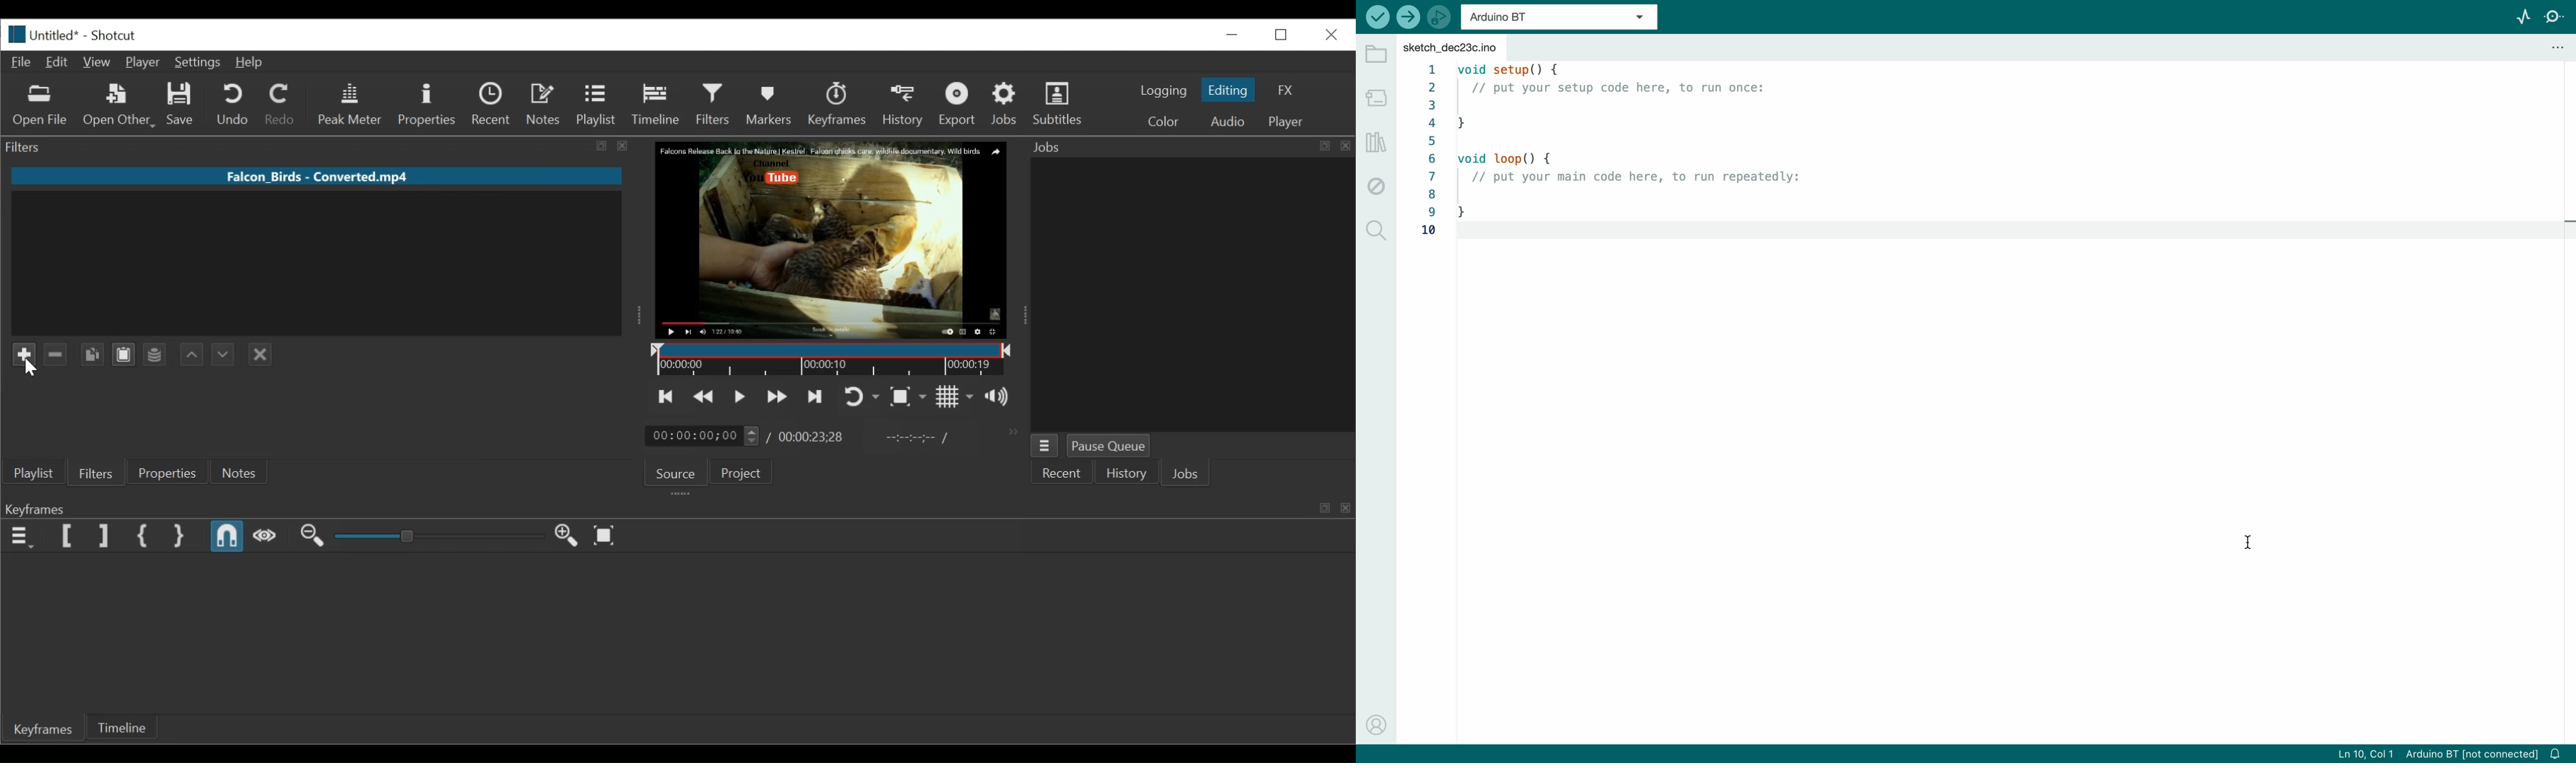 Image resolution: width=2576 pixels, height=784 pixels. What do you see at coordinates (1230, 121) in the screenshot?
I see `Audio` at bounding box center [1230, 121].